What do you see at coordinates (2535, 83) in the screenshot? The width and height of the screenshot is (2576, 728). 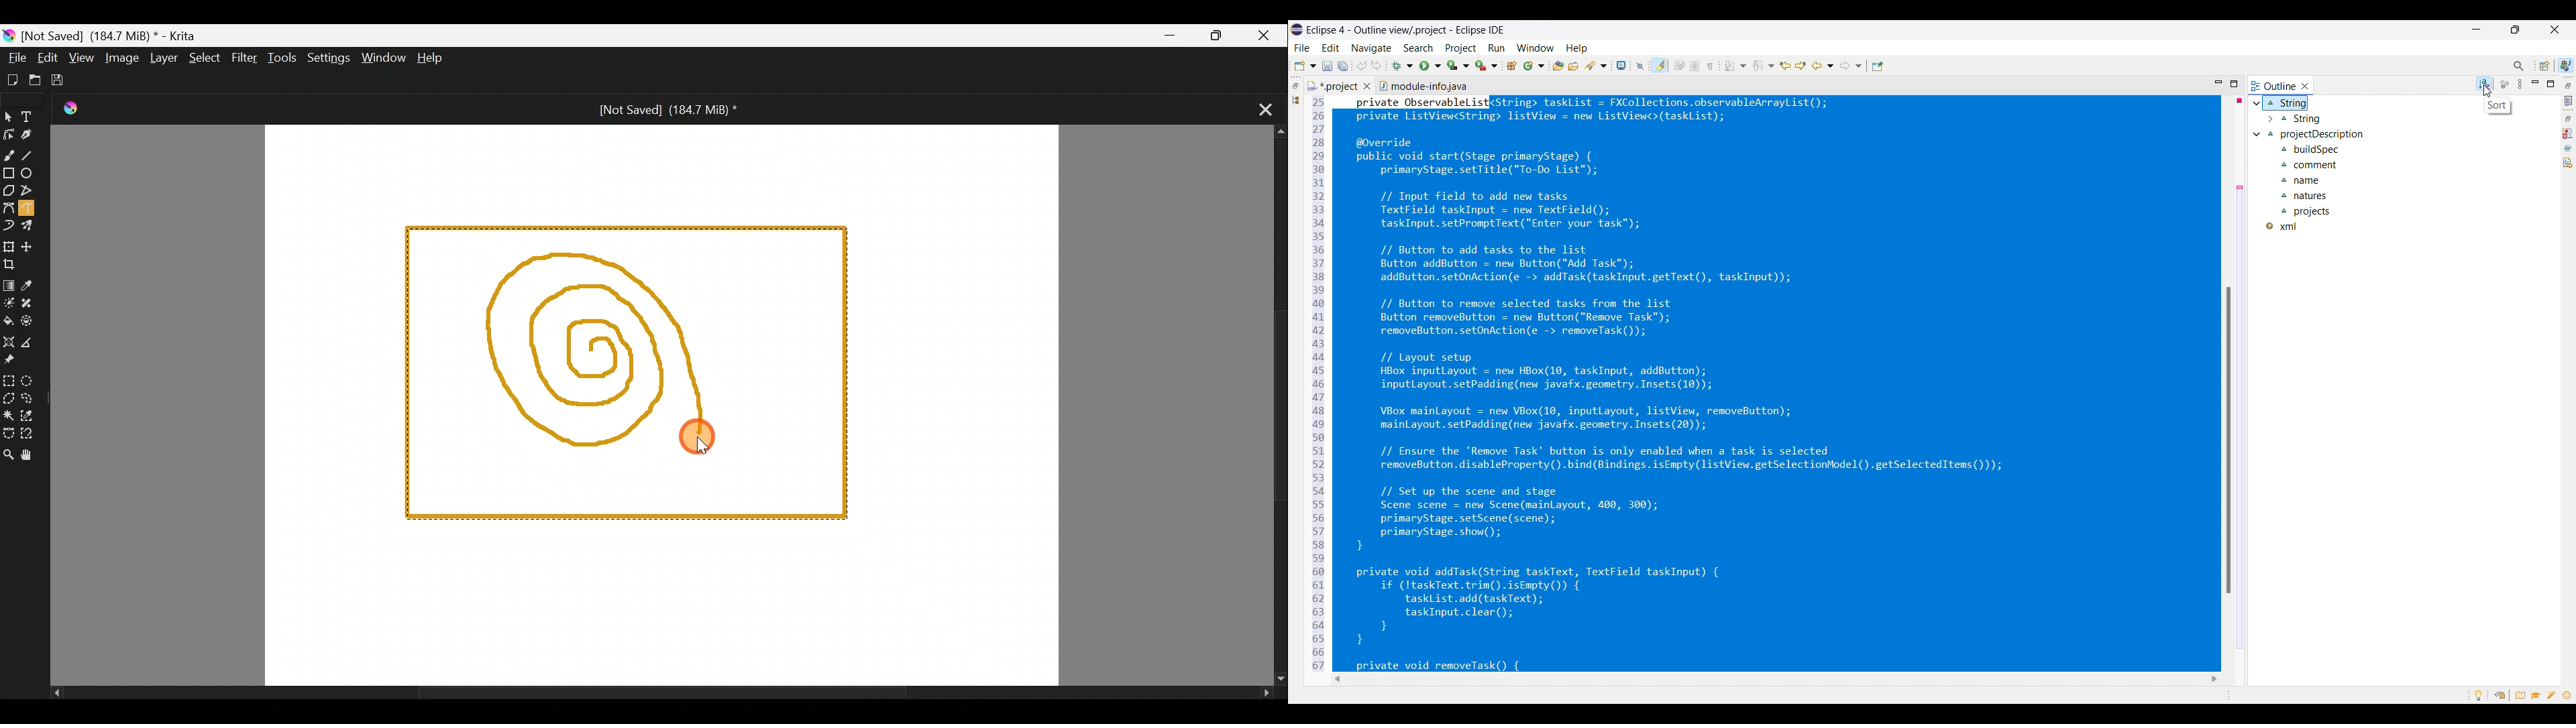 I see `Minimize` at bounding box center [2535, 83].